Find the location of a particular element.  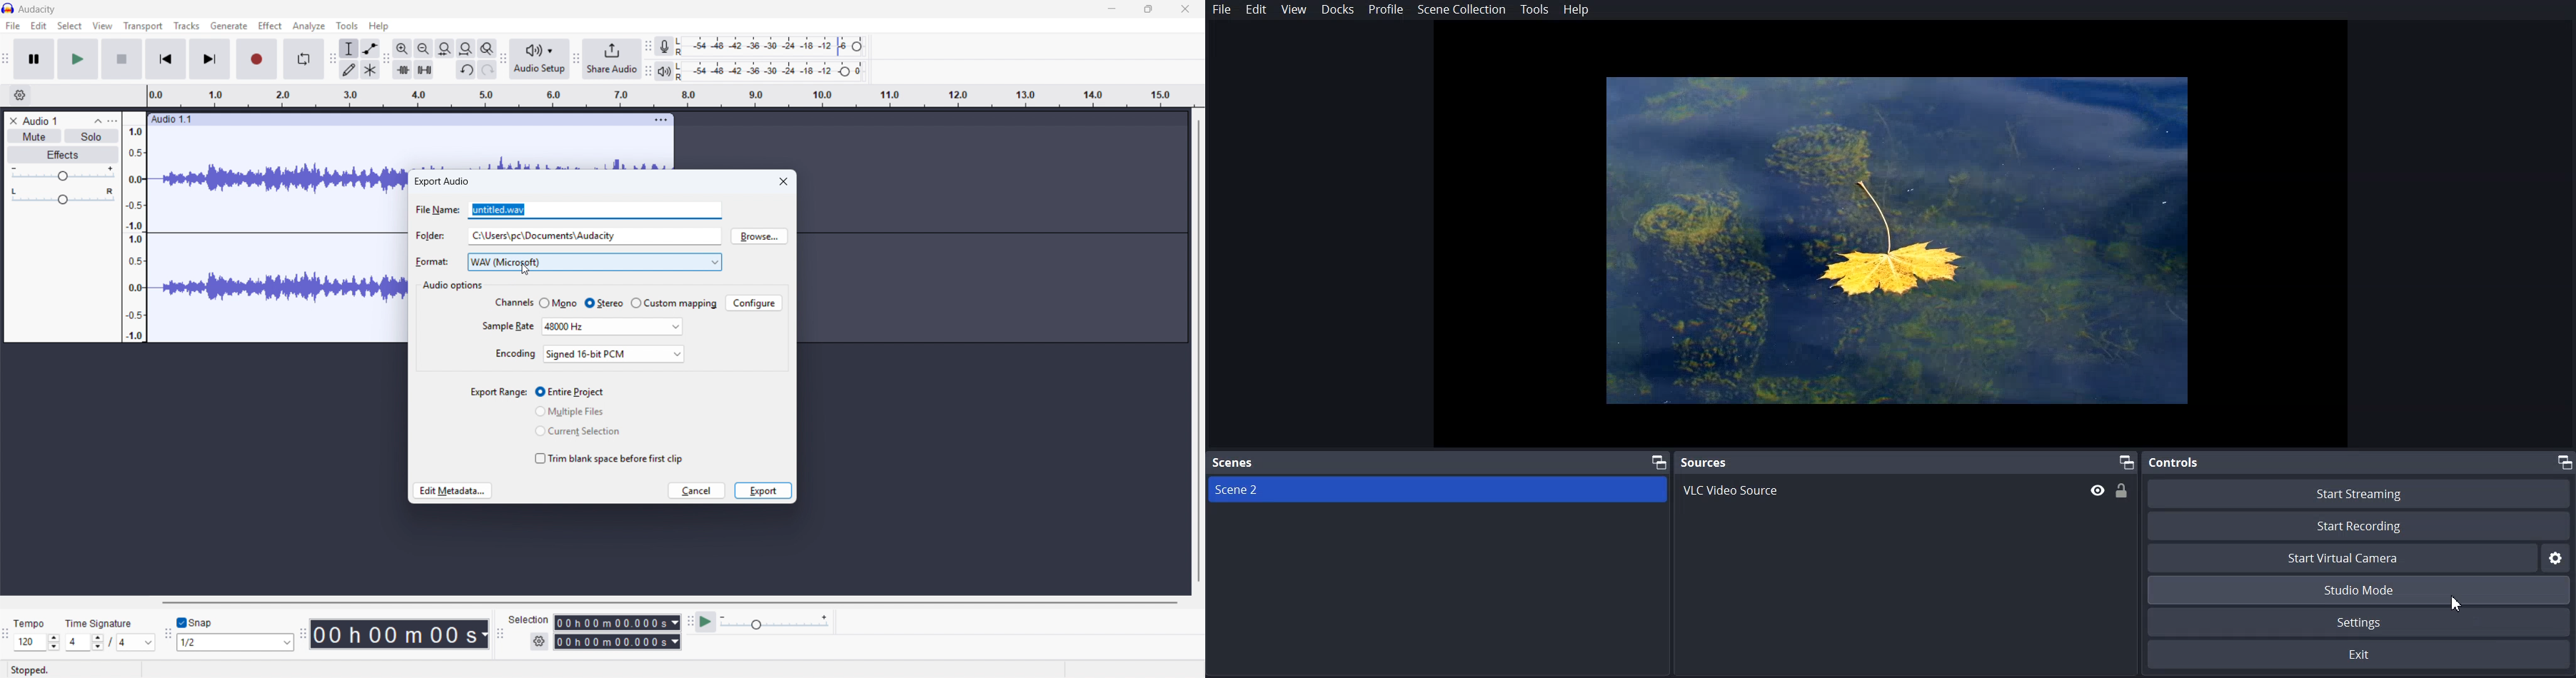

gain  is located at coordinates (62, 175).